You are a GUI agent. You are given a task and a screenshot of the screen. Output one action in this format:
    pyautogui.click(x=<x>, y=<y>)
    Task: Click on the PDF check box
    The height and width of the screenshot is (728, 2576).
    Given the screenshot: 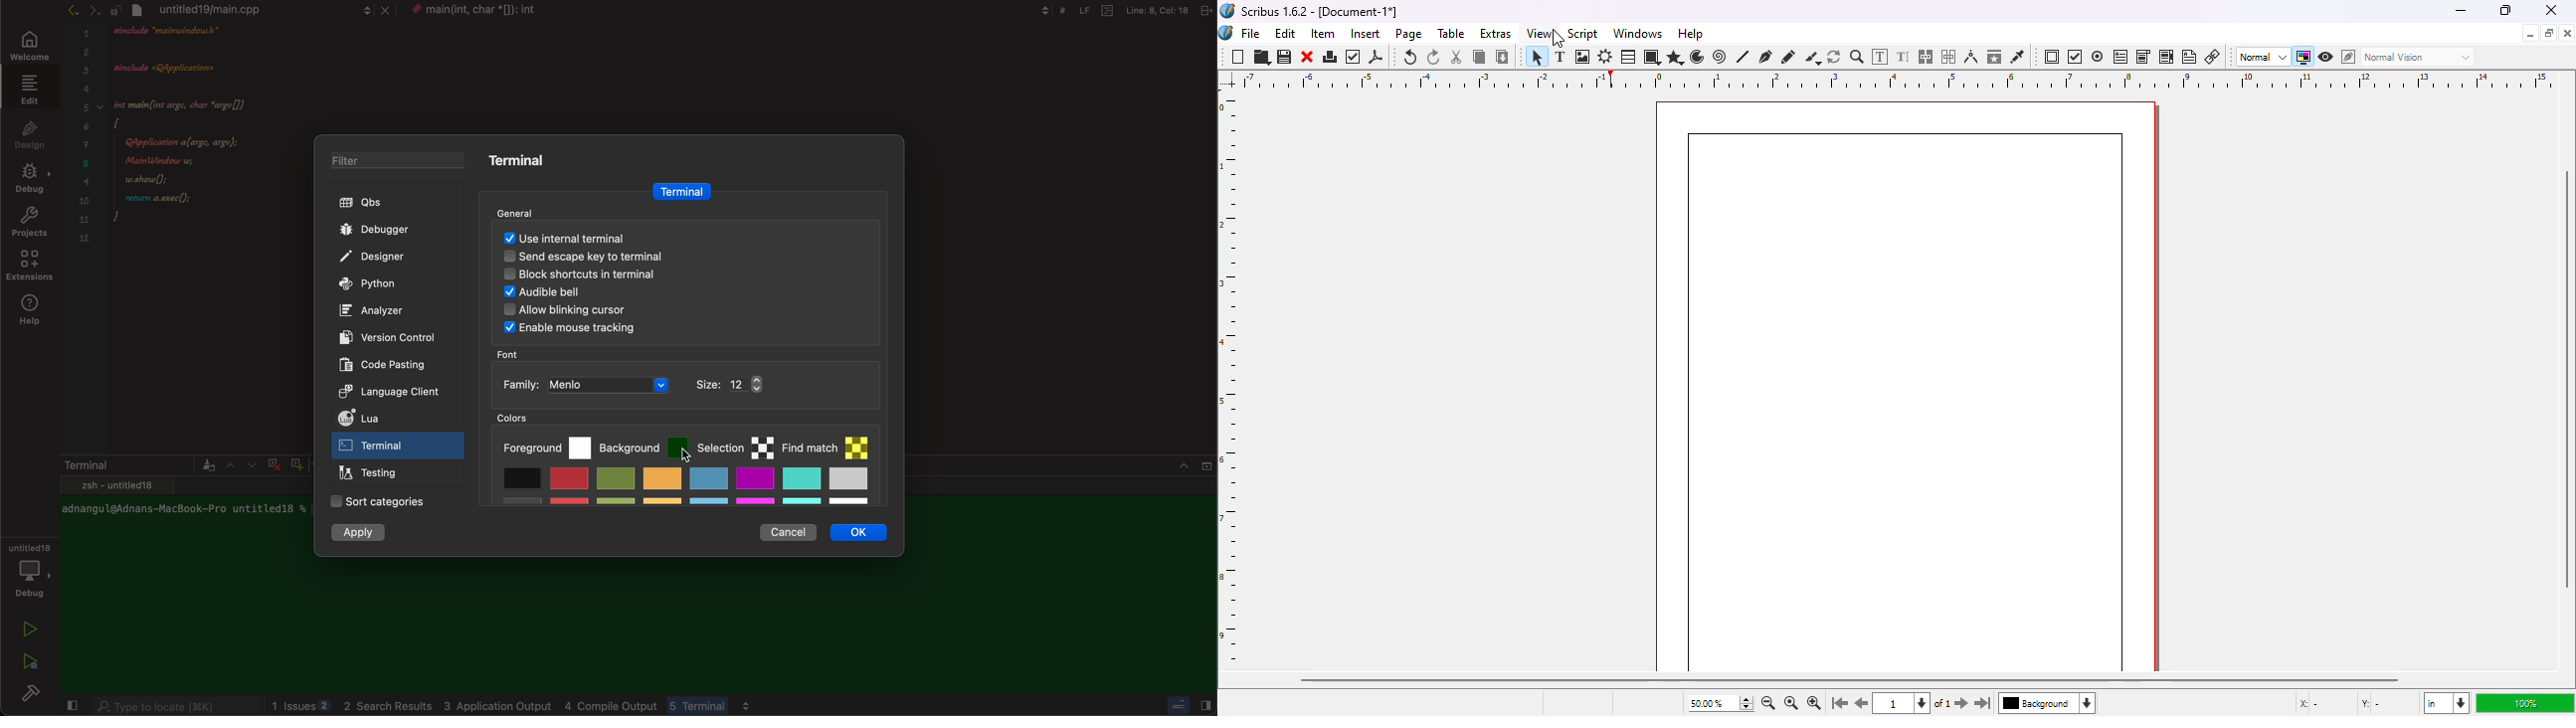 What is the action you would take?
    pyautogui.click(x=2075, y=58)
    